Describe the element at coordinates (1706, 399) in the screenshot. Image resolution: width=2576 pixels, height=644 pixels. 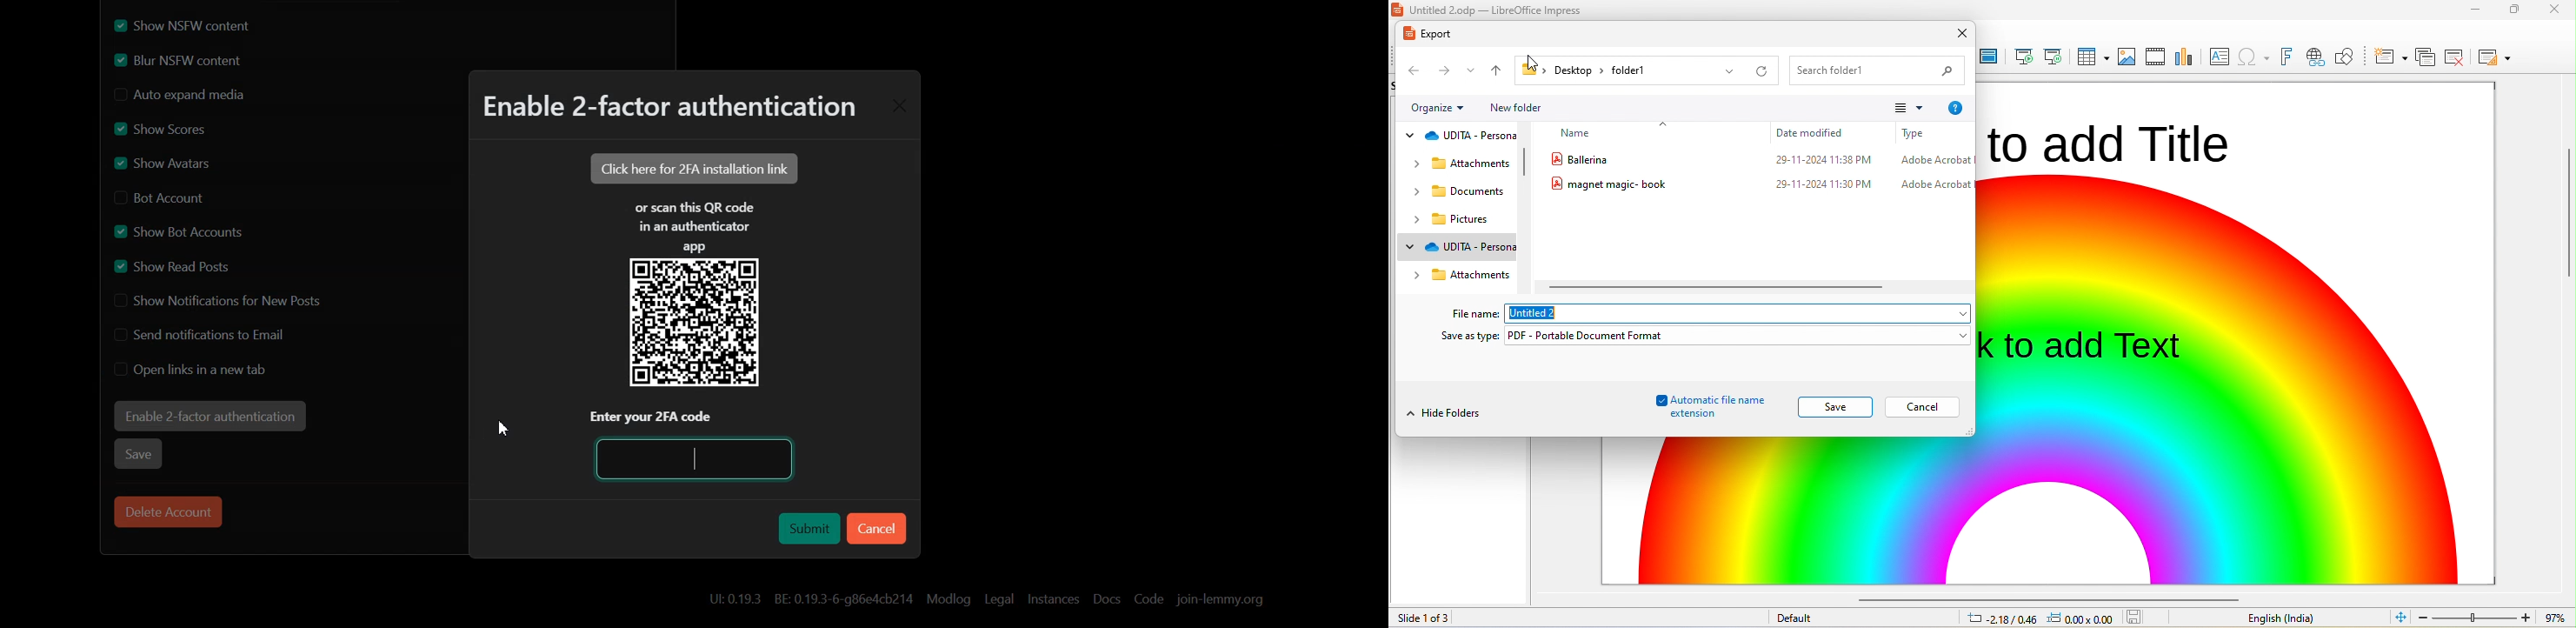
I see `automatic file name` at that location.